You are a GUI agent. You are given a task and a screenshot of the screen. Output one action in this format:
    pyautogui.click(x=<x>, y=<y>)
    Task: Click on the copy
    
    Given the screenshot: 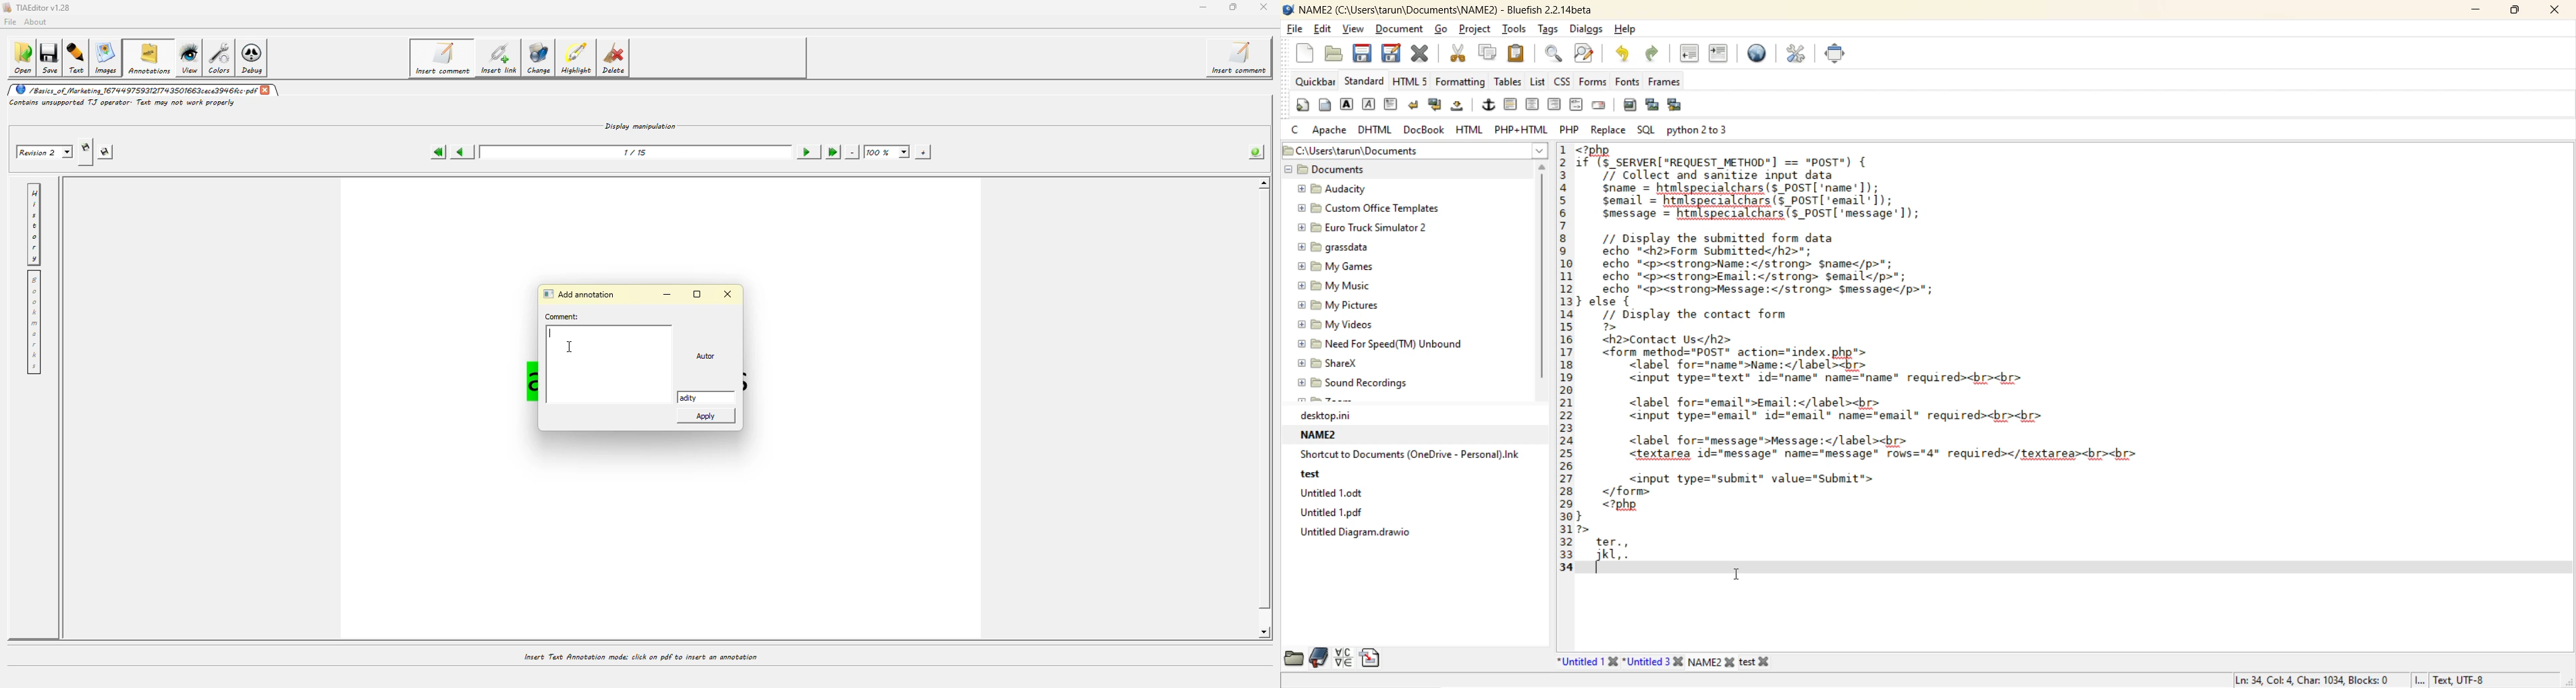 What is the action you would take?
    pyautogui.click(x=1489, y=53)
    